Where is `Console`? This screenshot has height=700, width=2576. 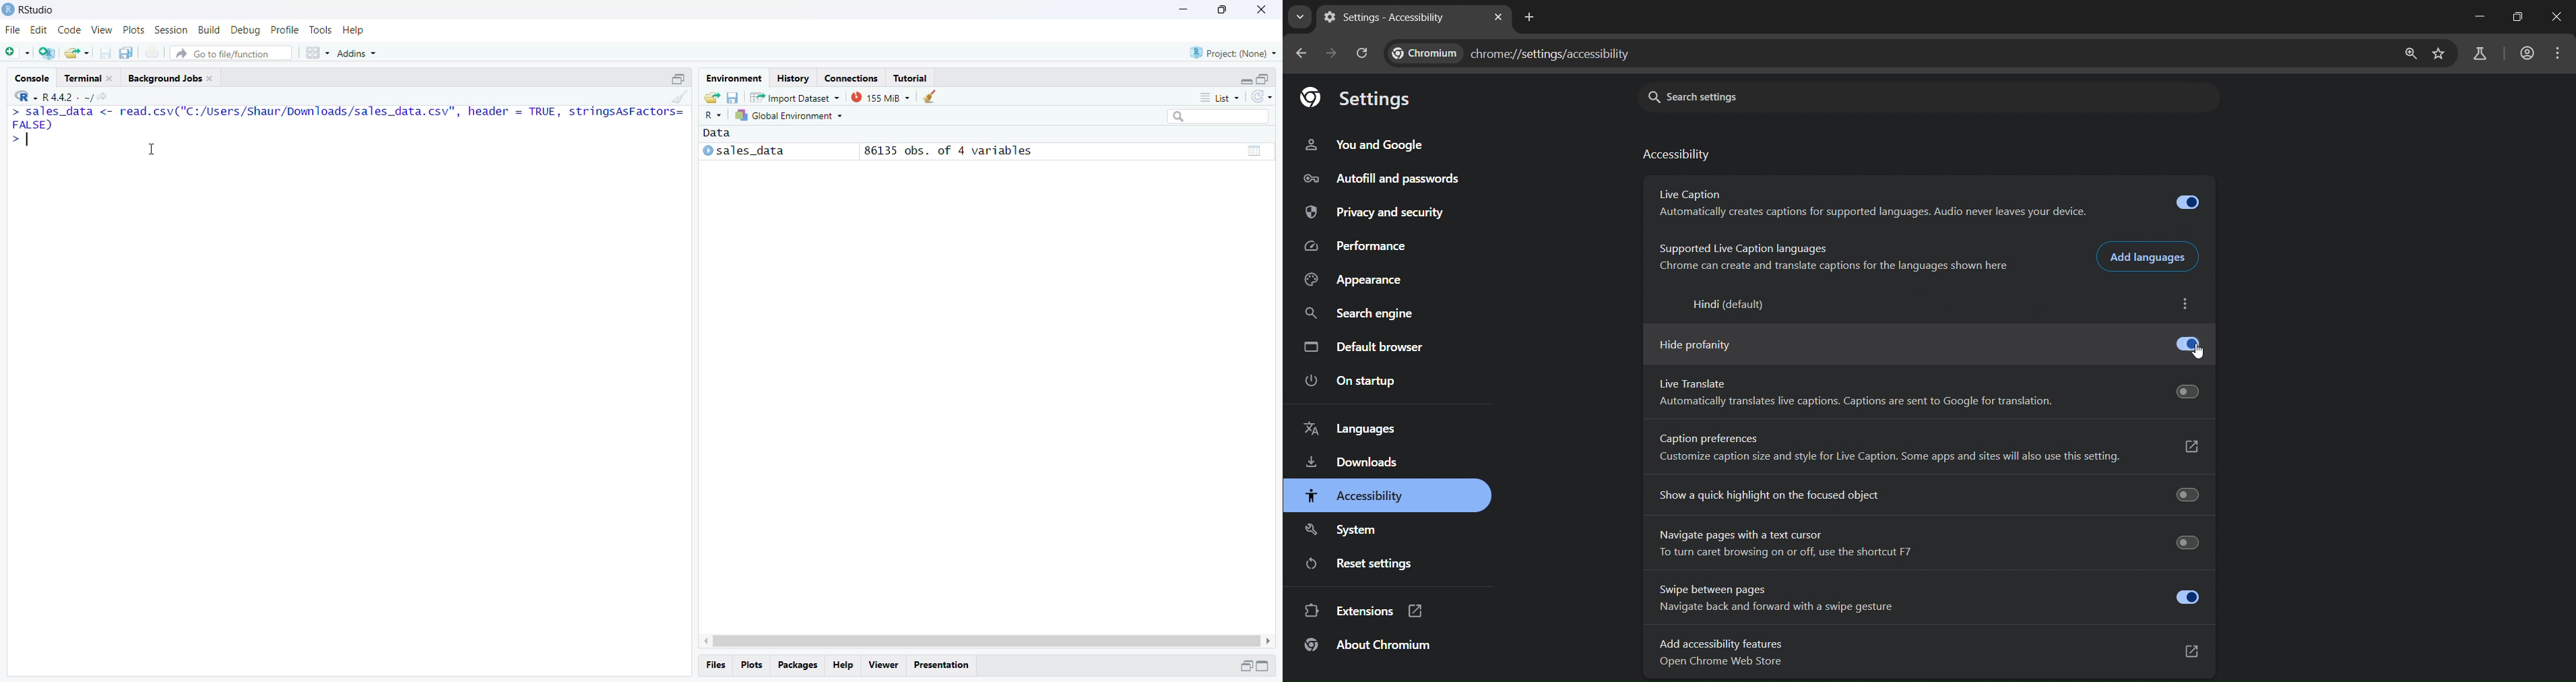
Console is located at coordinates (32, 77).